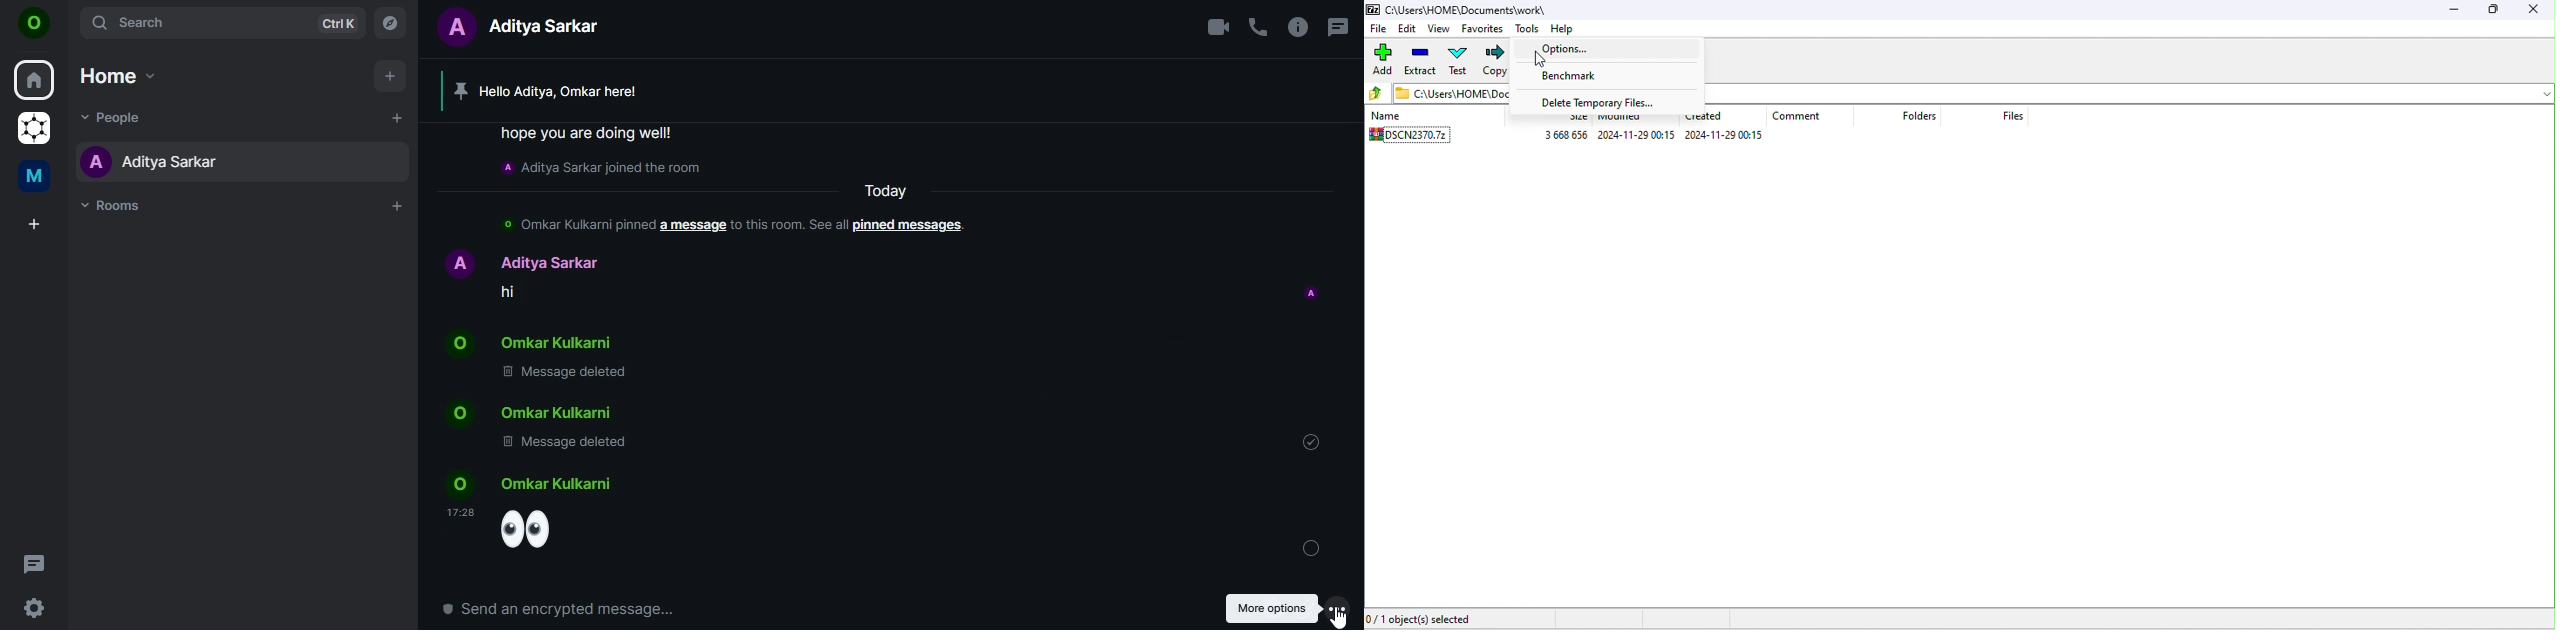 This screenshot has width=2576, height=644. Describe the element at coordinates (1460, 62) in the screenshot. I see `test` at that location.